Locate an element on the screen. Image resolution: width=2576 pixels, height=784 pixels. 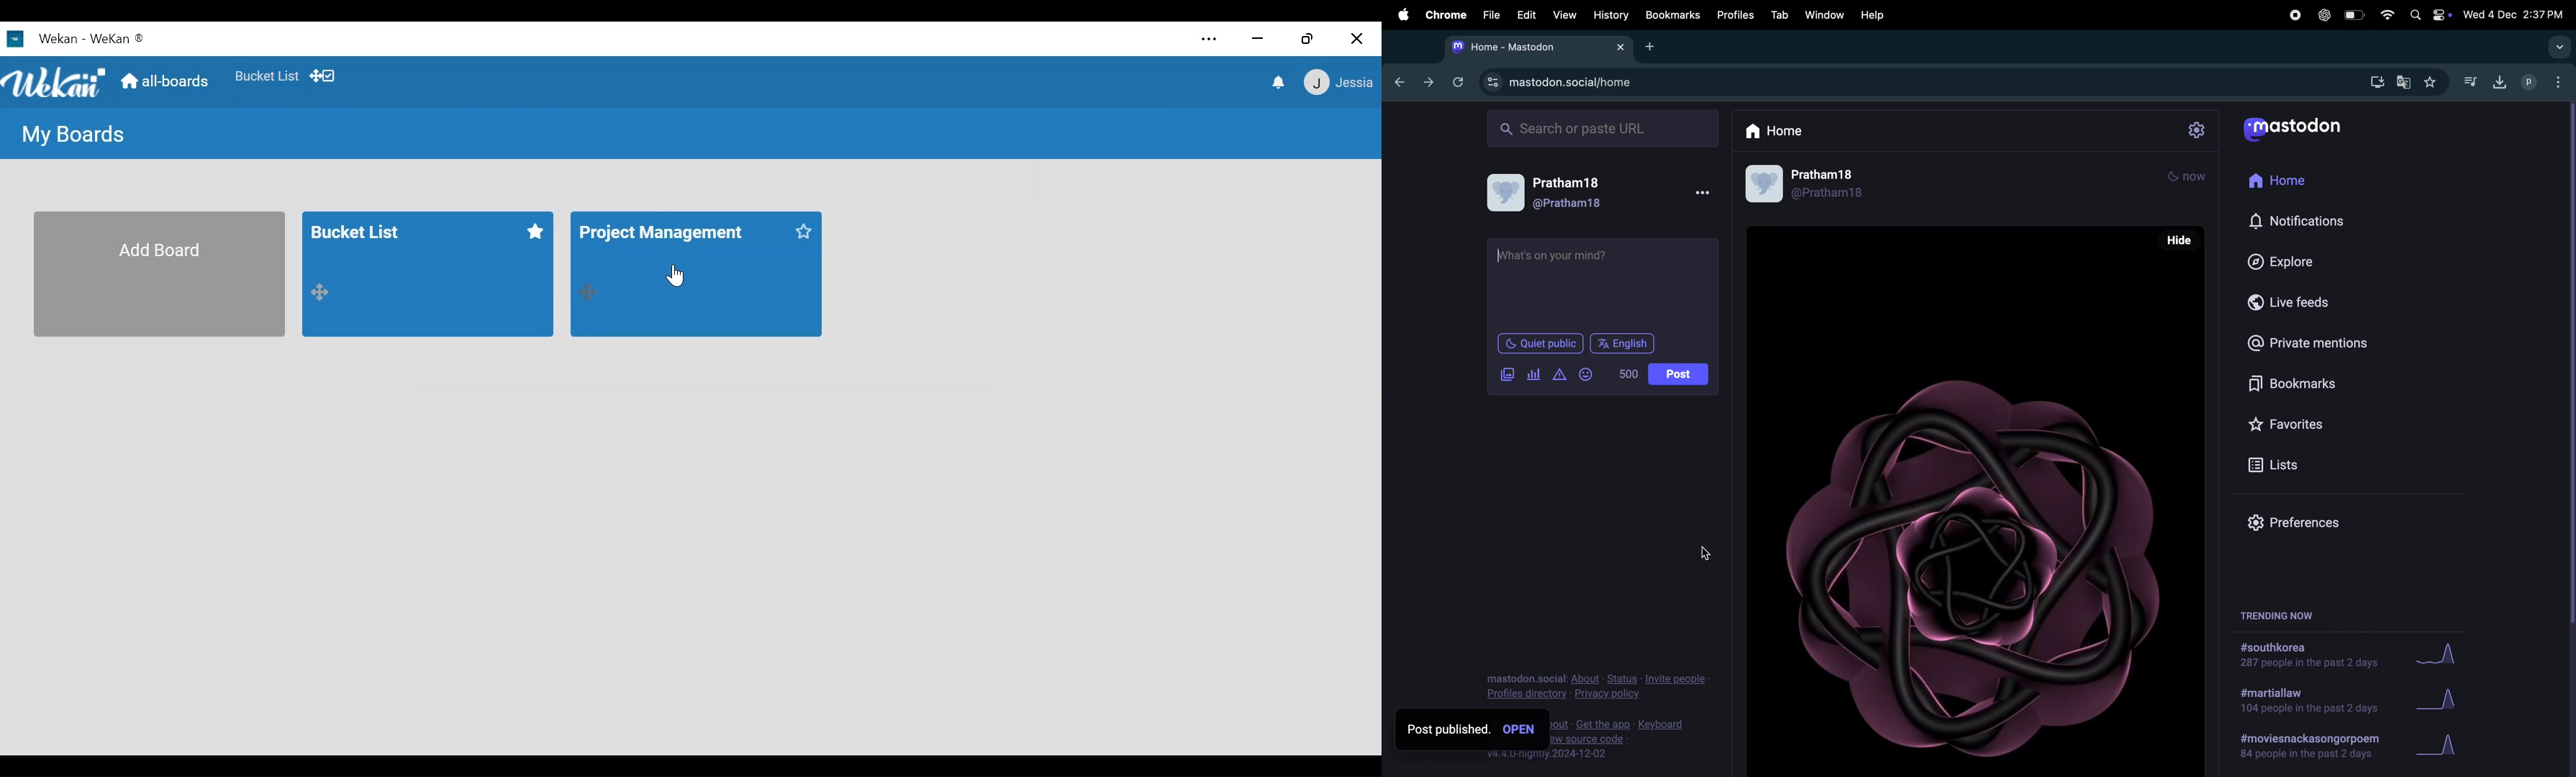
mastodon is located at coordinates (2292, 126).